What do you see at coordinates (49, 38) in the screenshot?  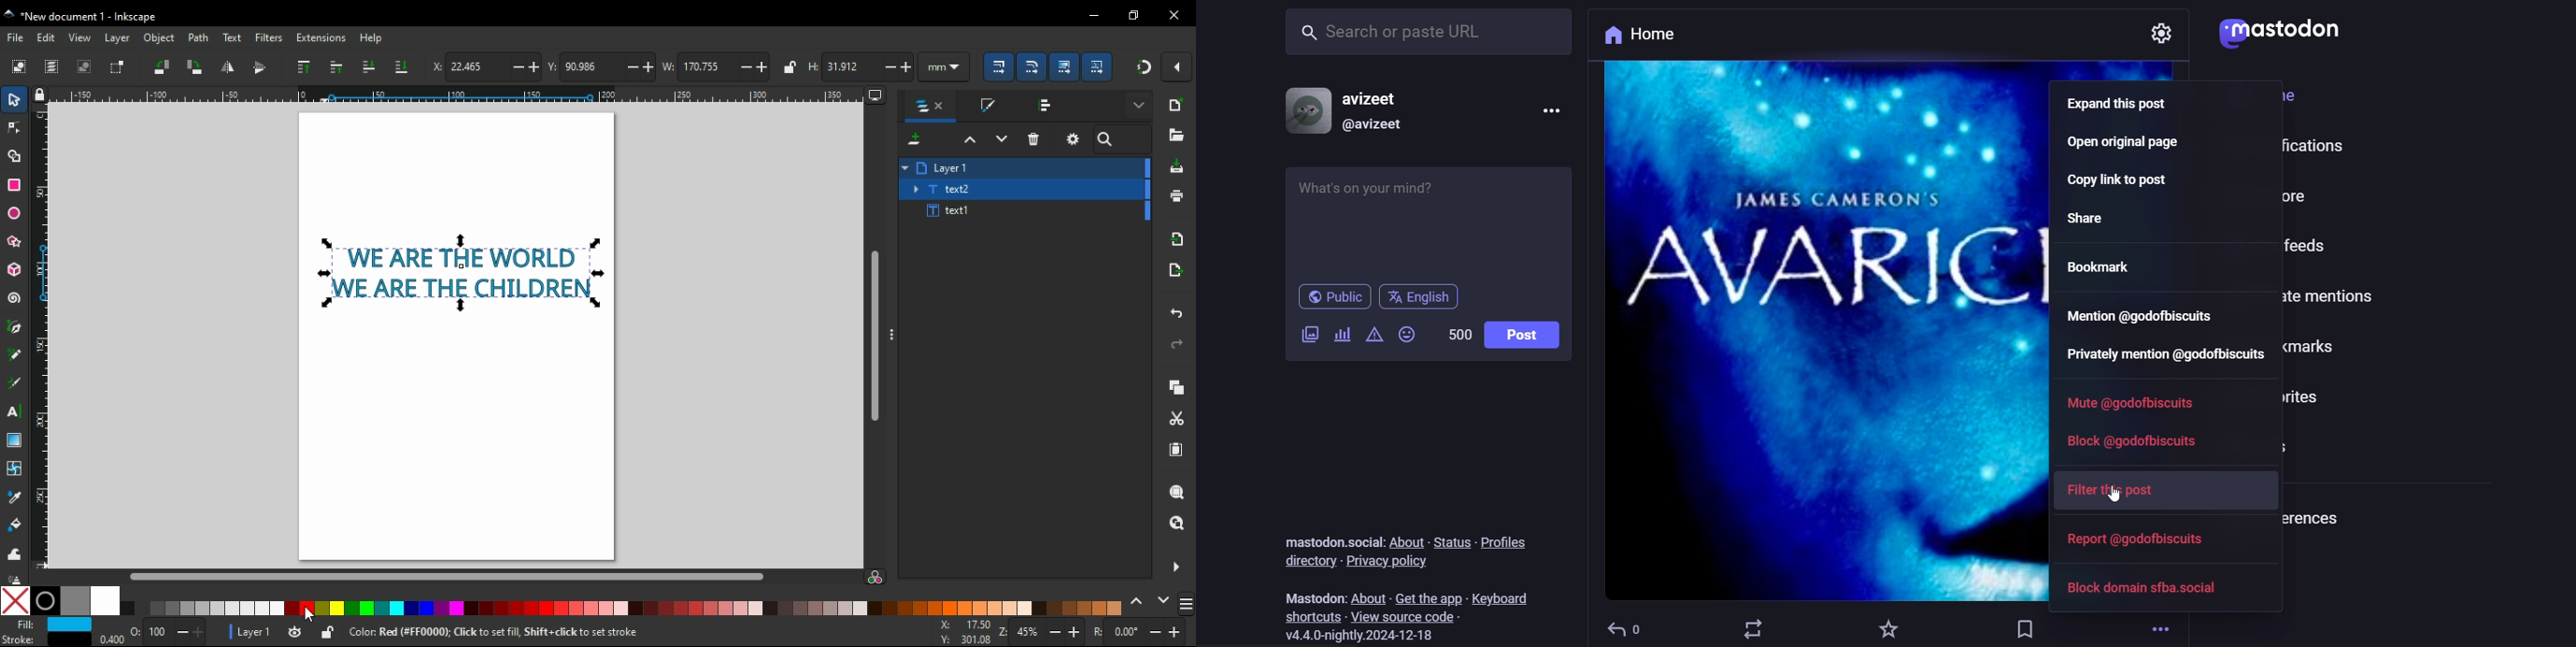 I see `edit` at bounding box center [49, 38].